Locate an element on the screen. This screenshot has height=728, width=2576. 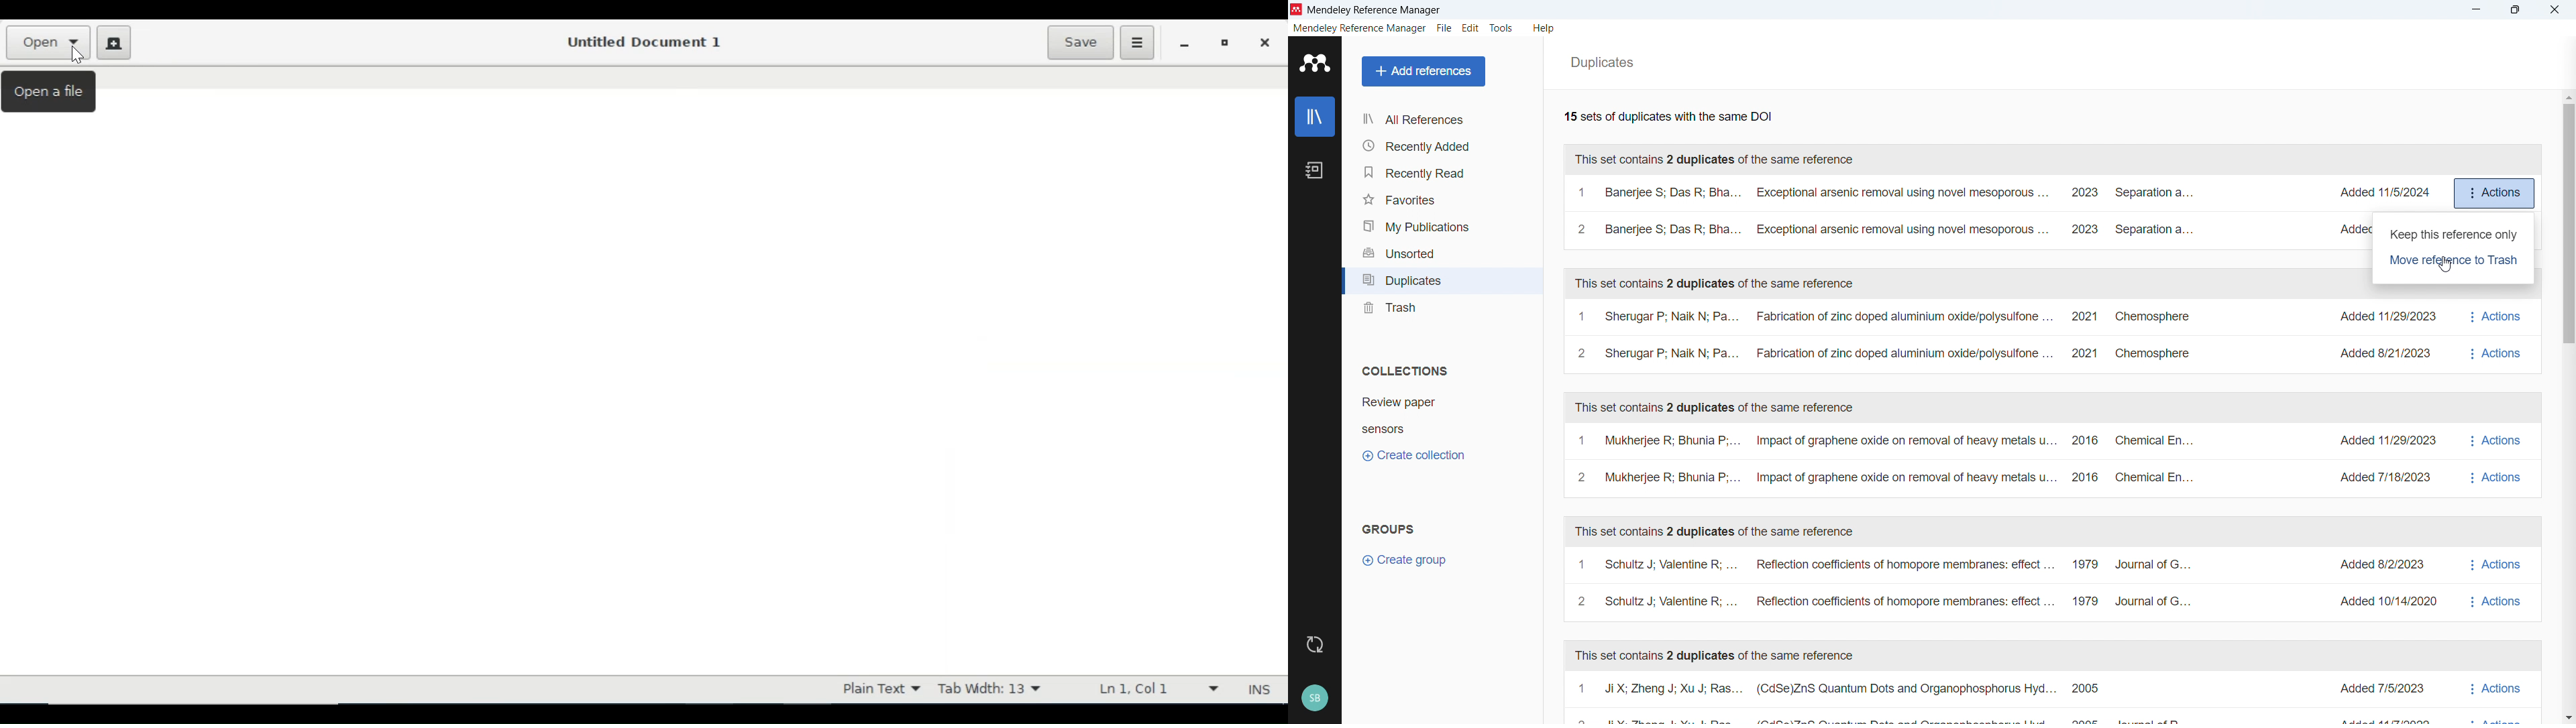
This set contains two duplicates of the same reference is located at coordinates (1713, 284).